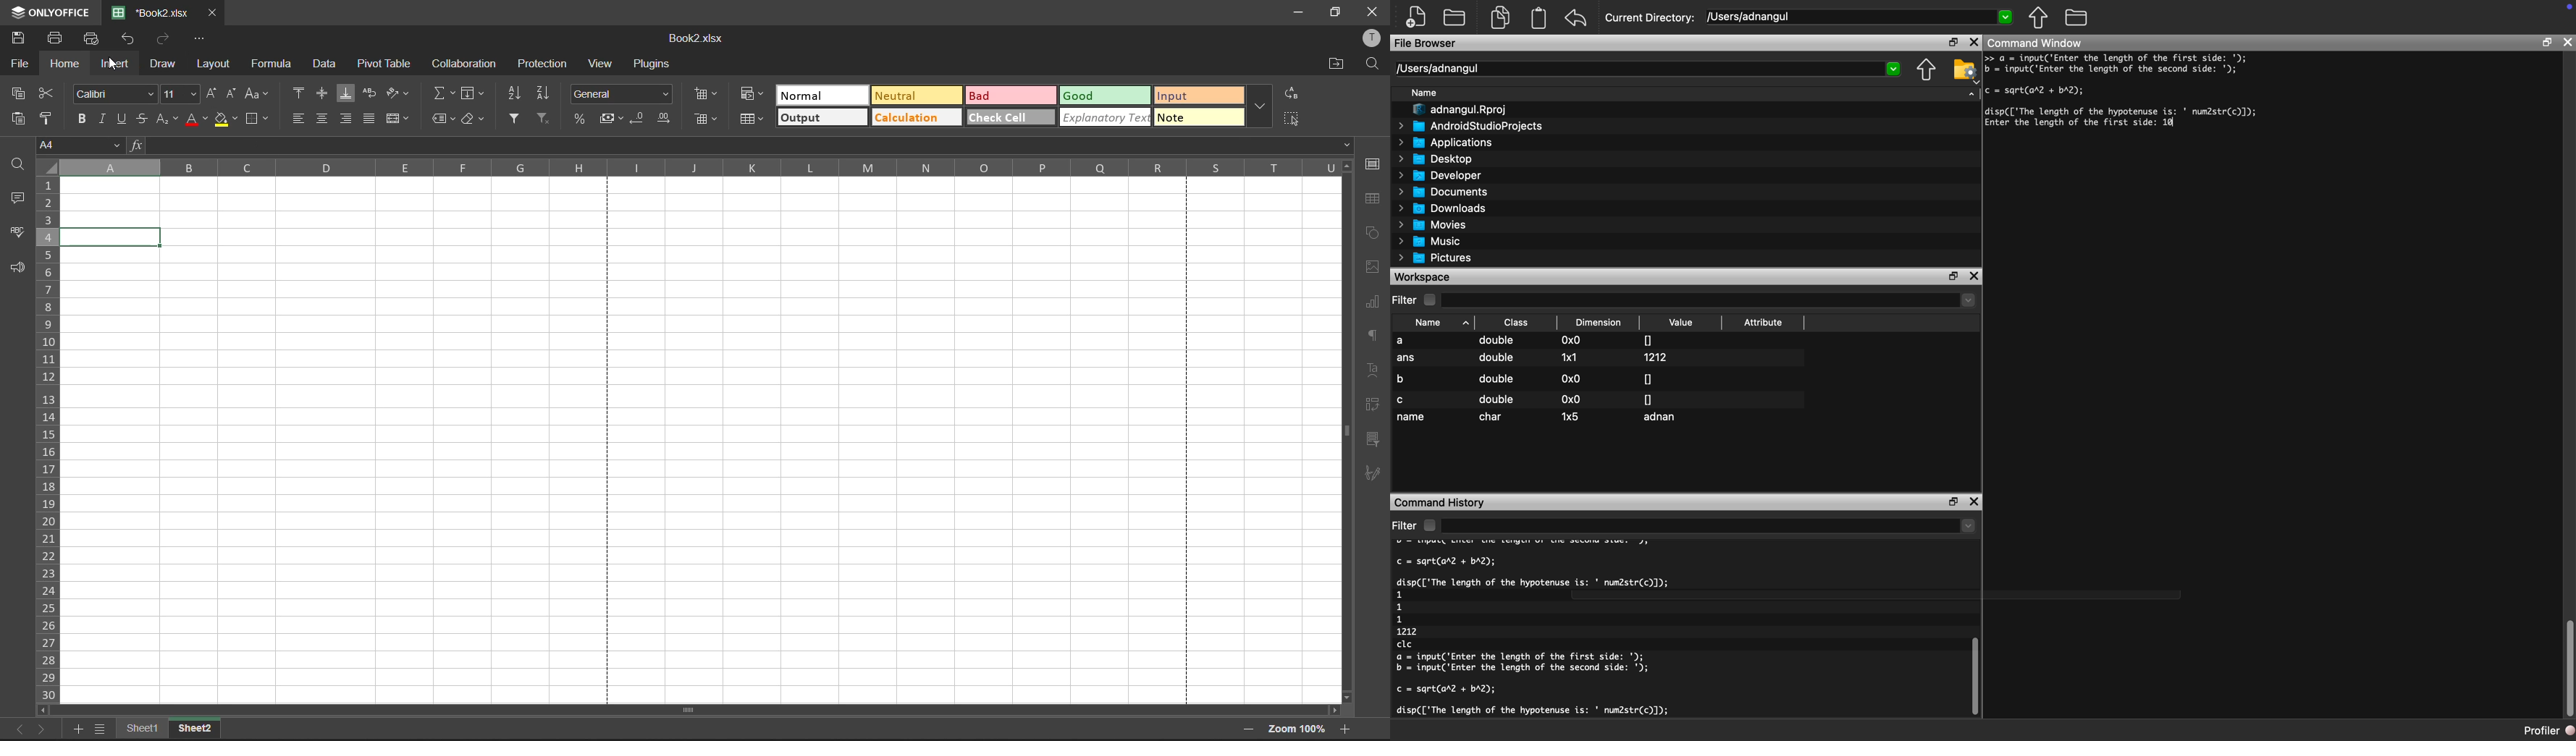 This screenshot has height=756, width=2576. Describe the element at coordinates (1955, 276) in the screenshot. I see `restore down` at that location.